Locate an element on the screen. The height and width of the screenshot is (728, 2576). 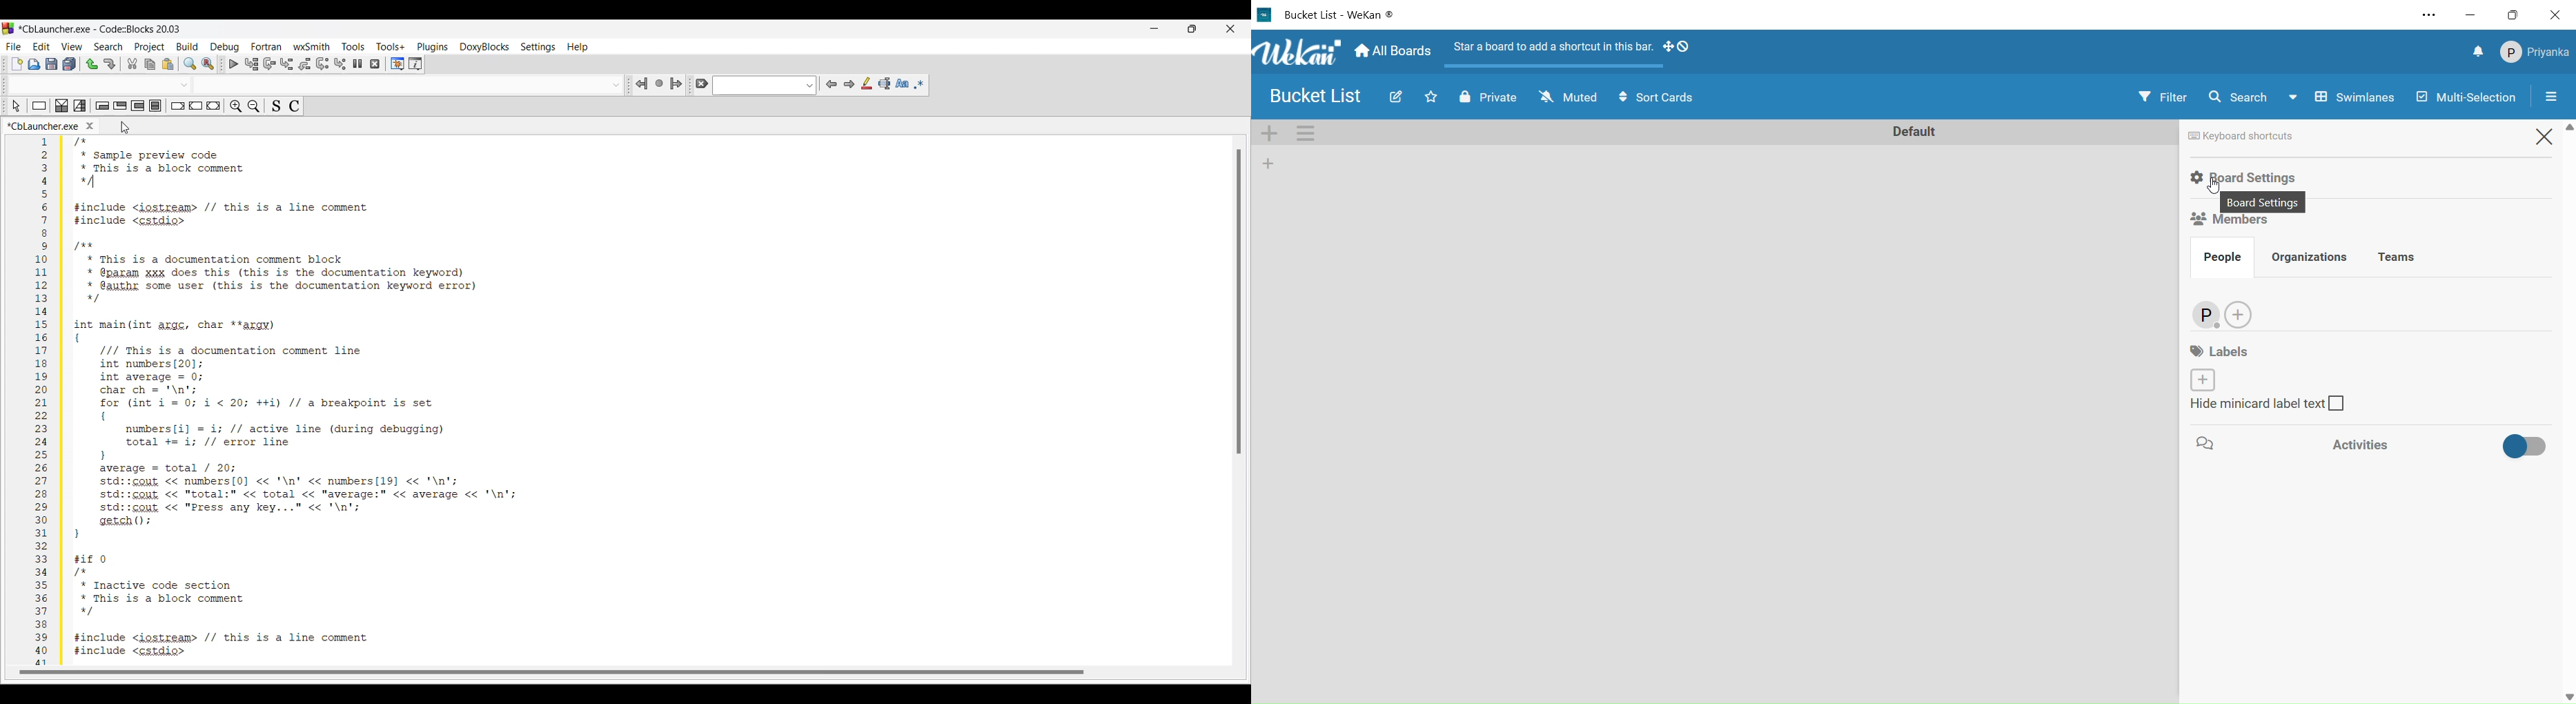
rename is located at coordinates (1918, 132).